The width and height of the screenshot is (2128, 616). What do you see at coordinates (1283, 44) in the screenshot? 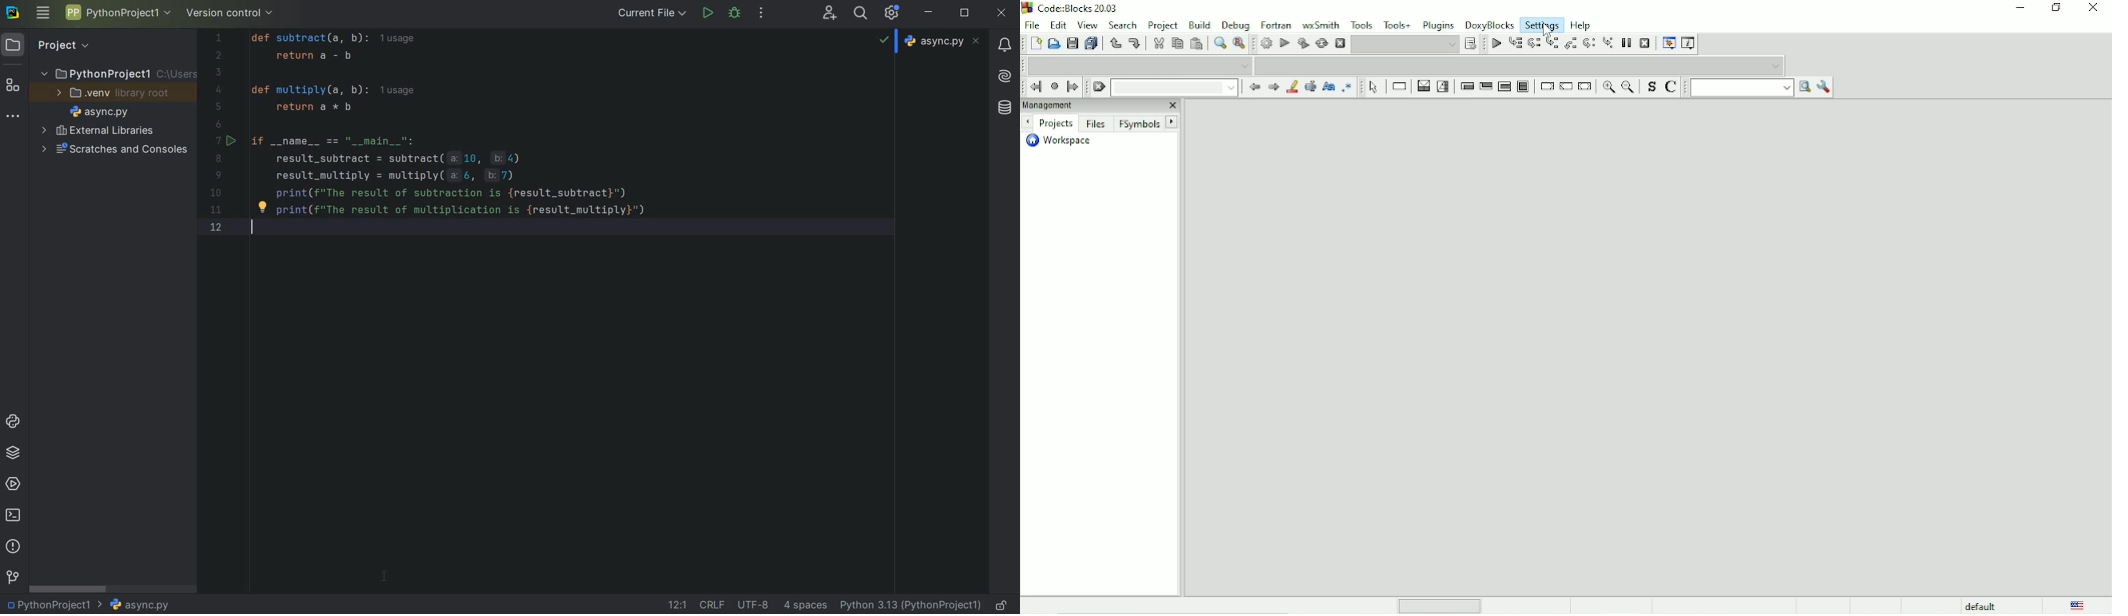
I see `Run` at bounding box center [1283, 44].